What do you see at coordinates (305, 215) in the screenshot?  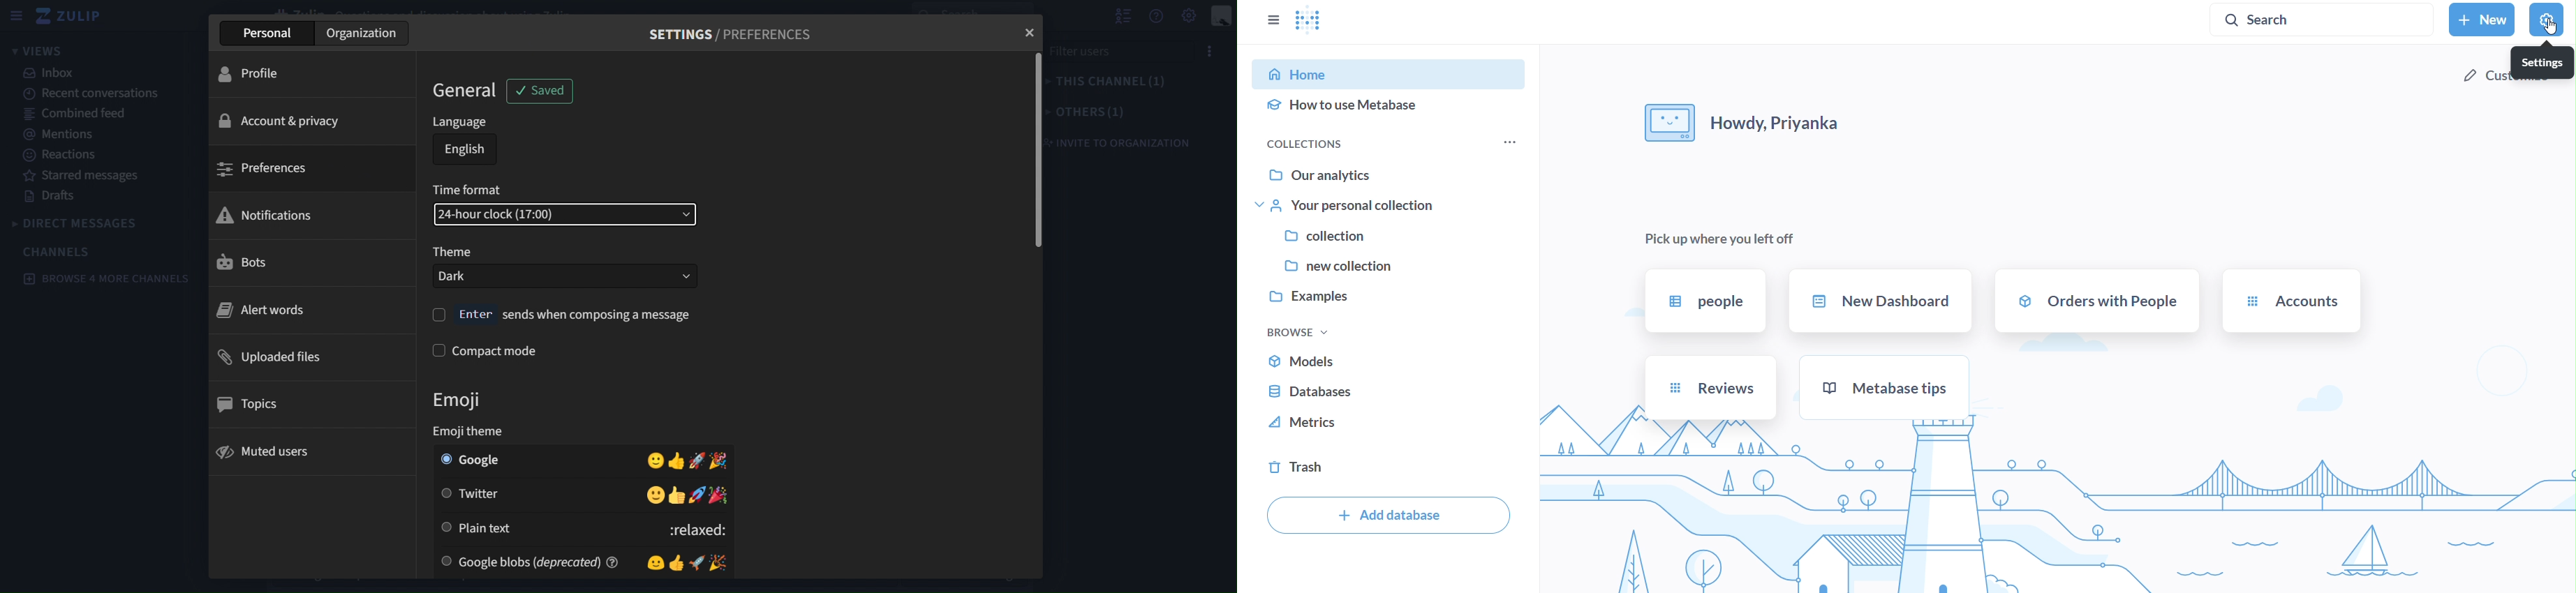 I see `notifications` at bounding box center [305, 215].